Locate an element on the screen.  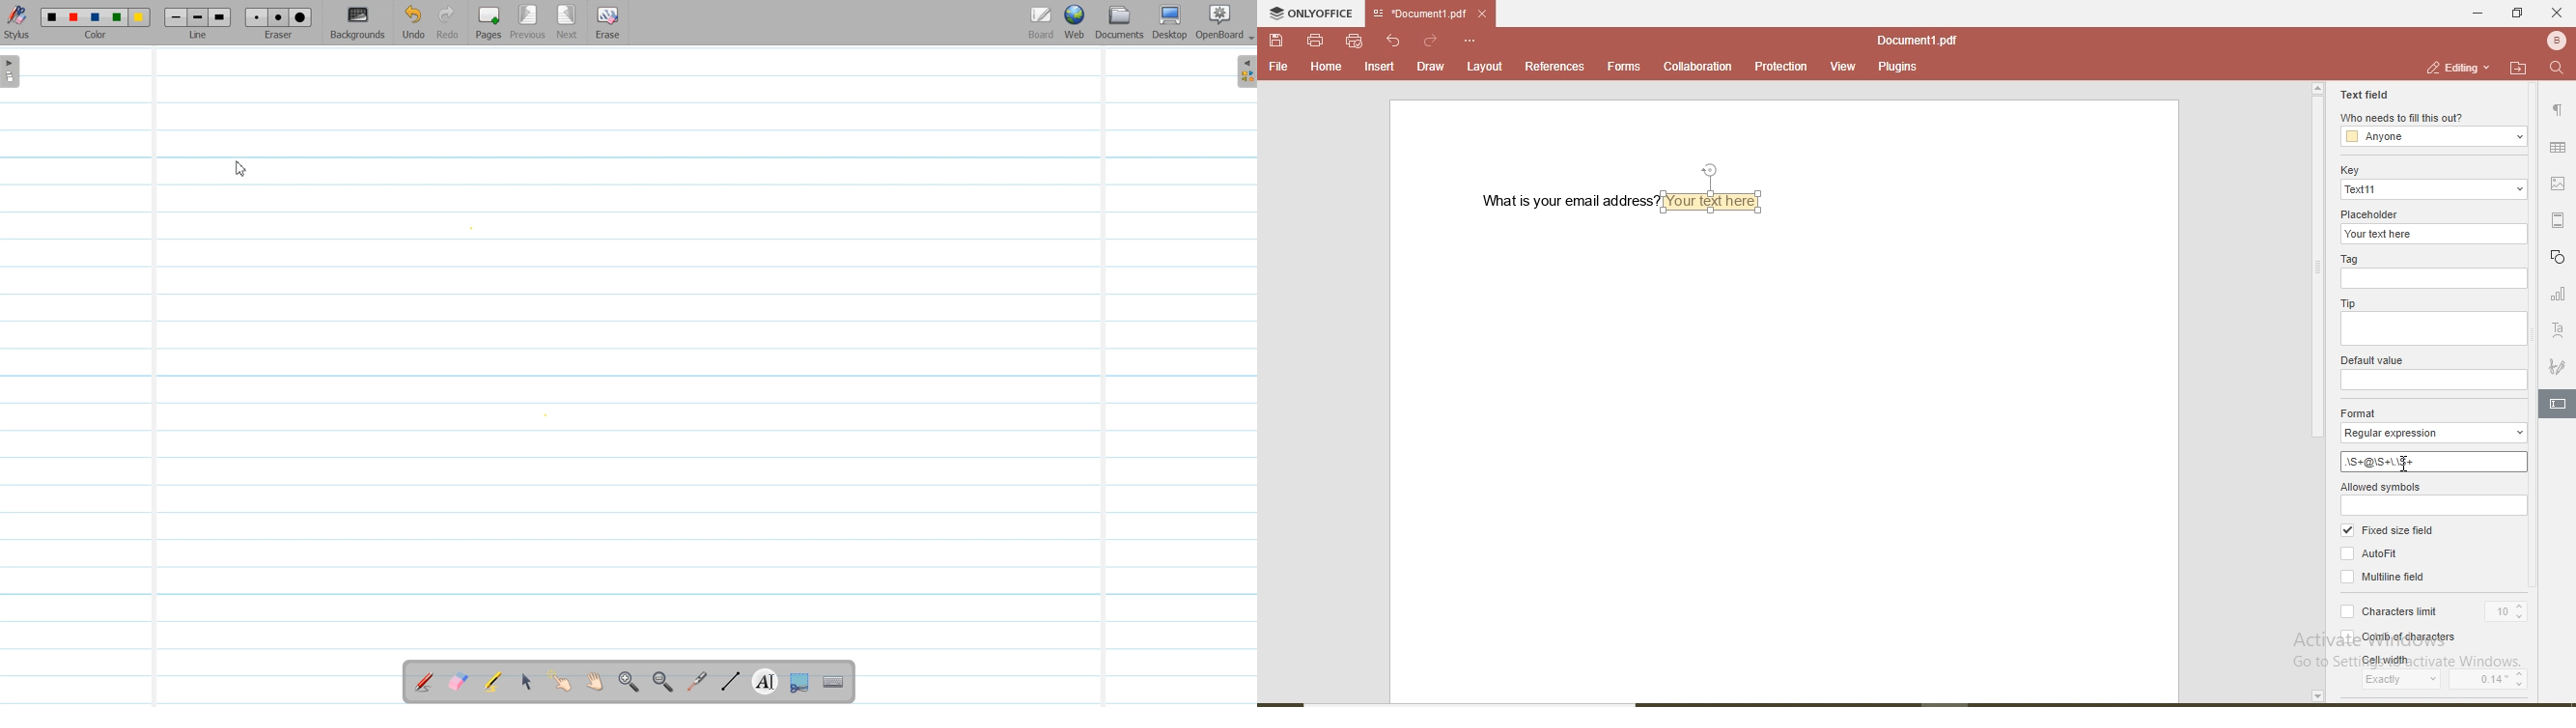
vertical scroll bar is located at coordinates (2315, 270).